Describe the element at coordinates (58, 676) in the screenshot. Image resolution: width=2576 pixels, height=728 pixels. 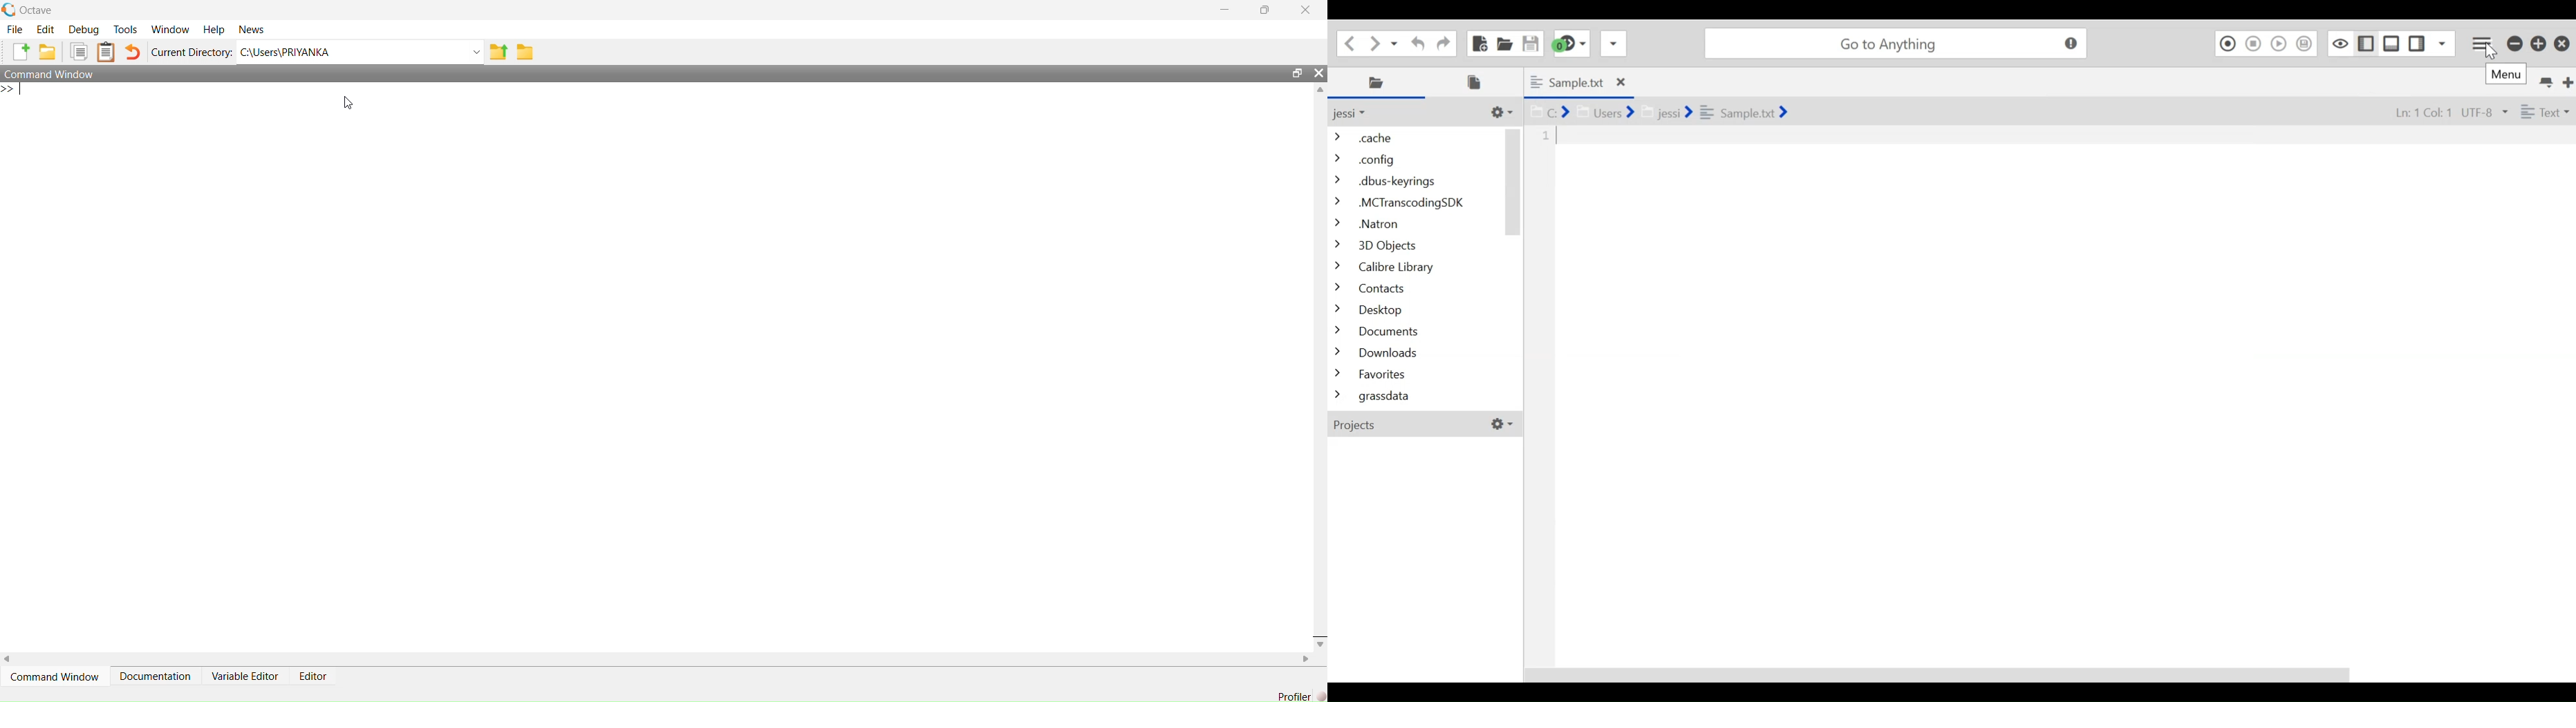
I see `Command Window` at that location.